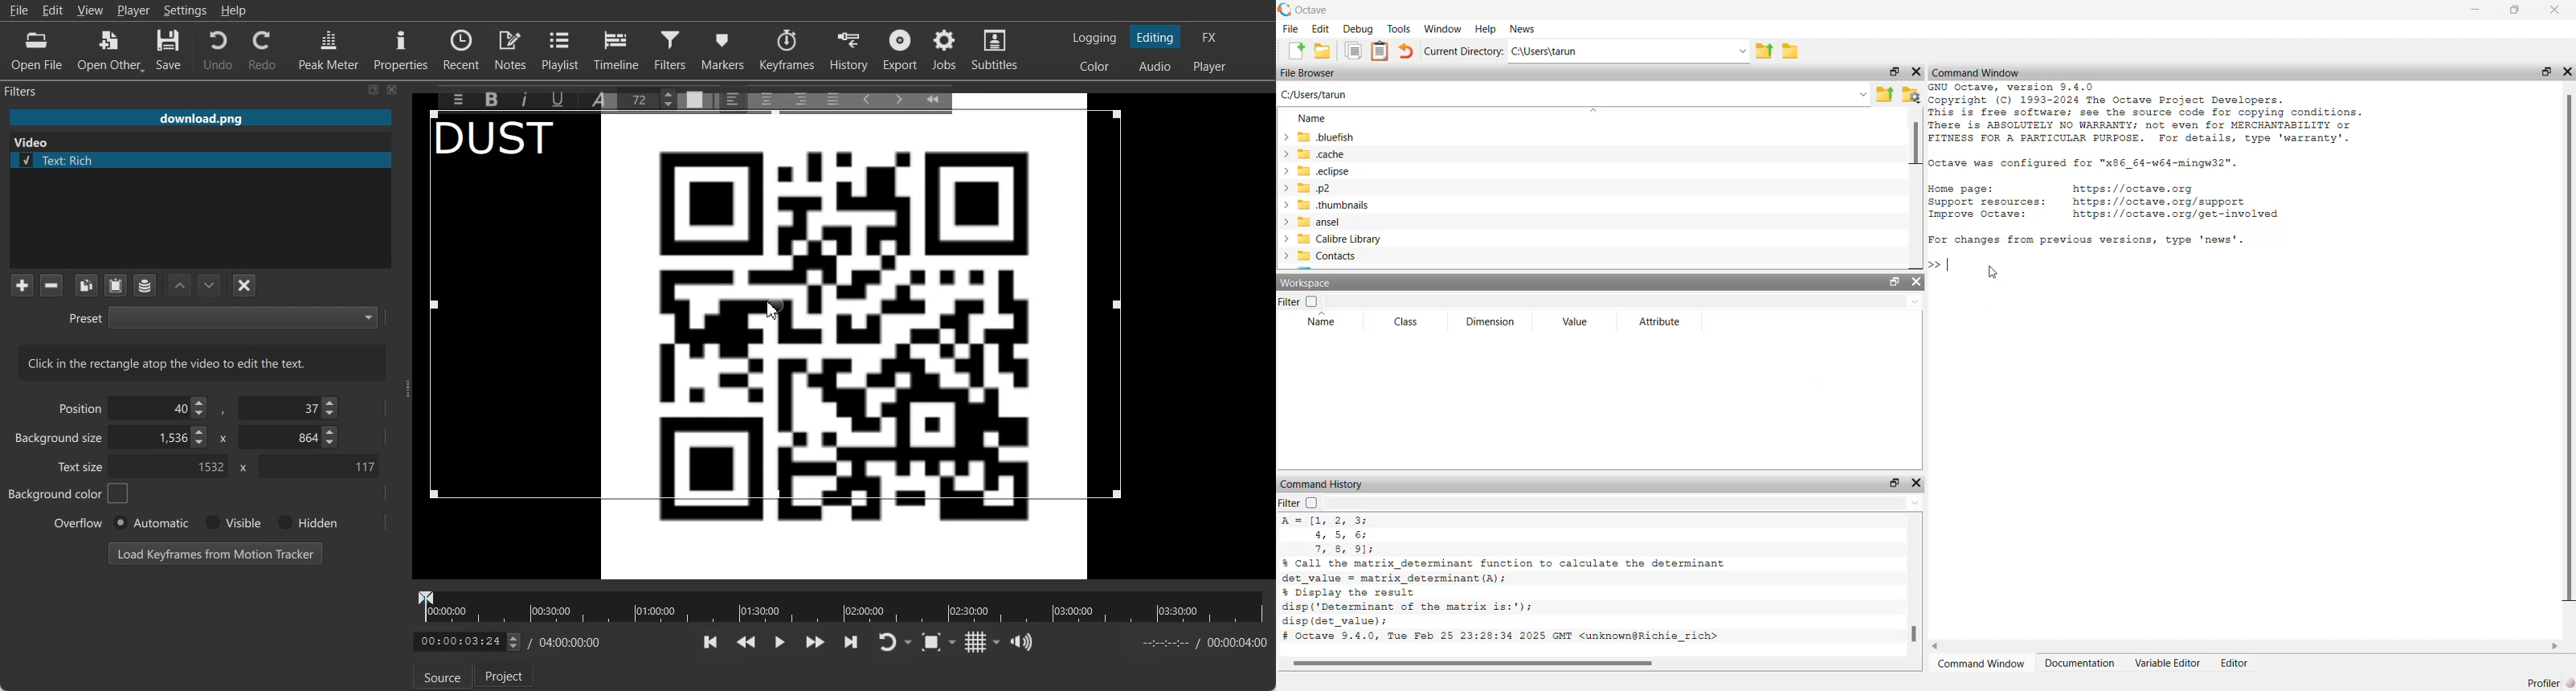  Describe the element at coordinates (2080, 663) in the screenshot. I see `Documentation` at that location.